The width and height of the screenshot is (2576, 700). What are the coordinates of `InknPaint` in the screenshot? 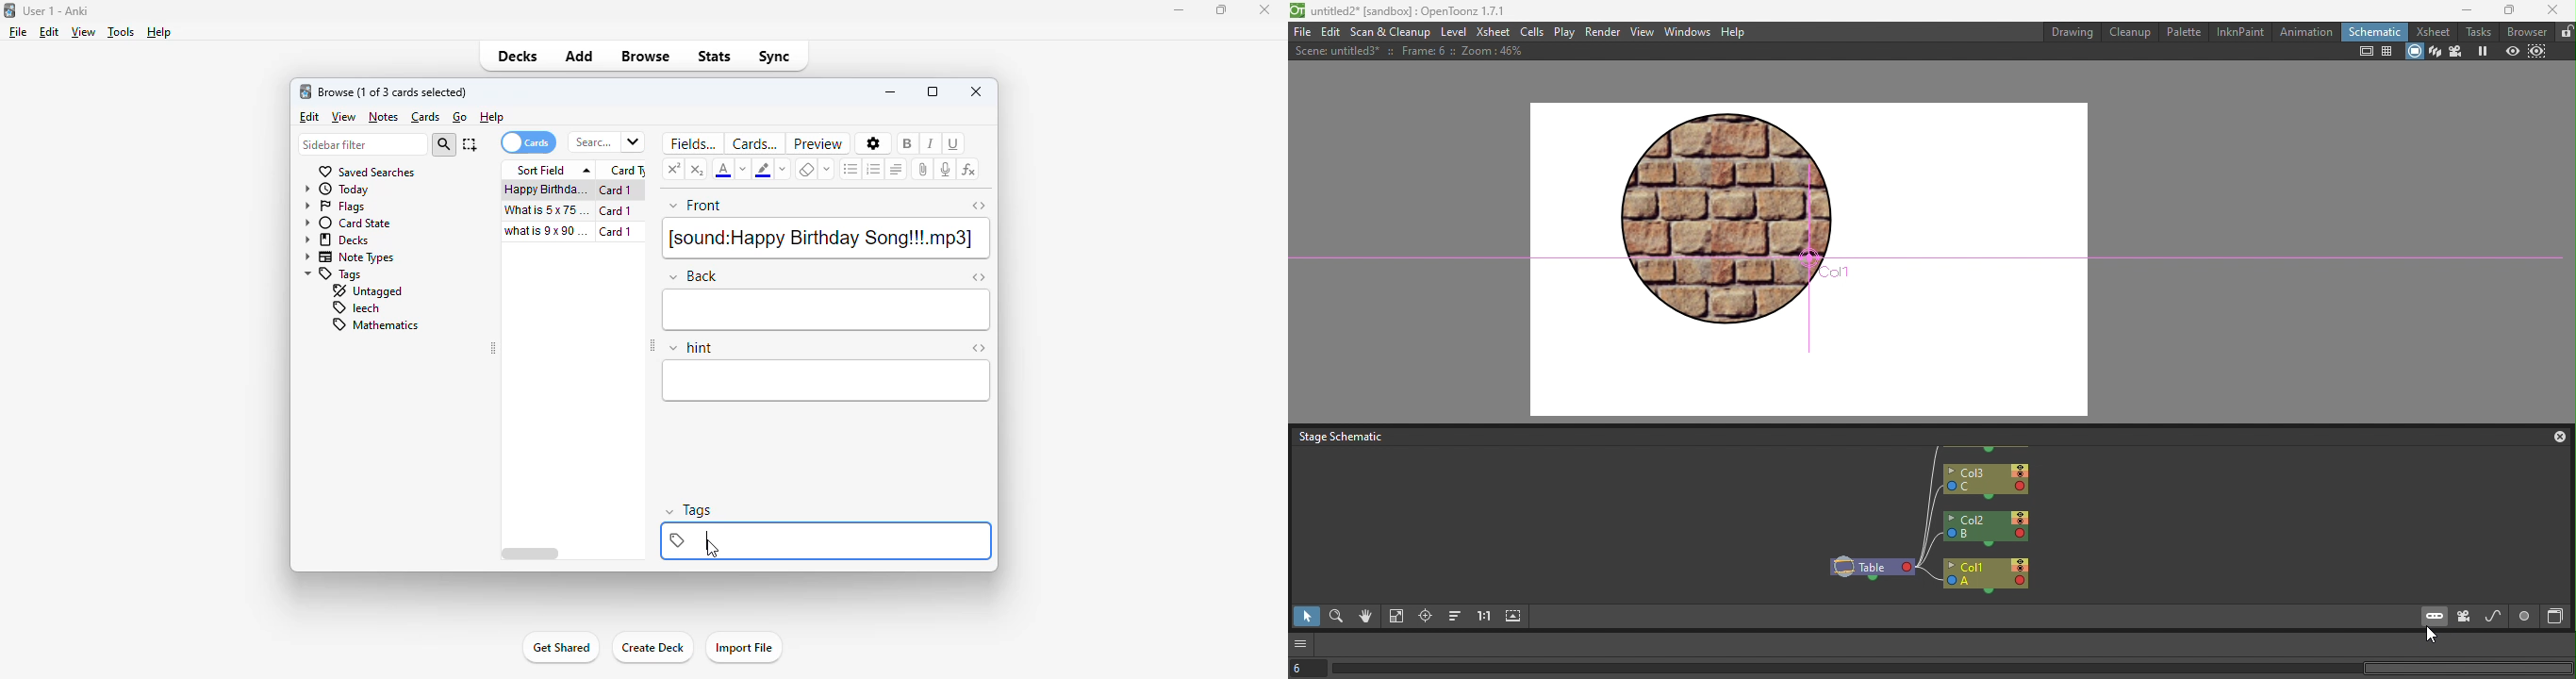 It's located at (2241, 32).